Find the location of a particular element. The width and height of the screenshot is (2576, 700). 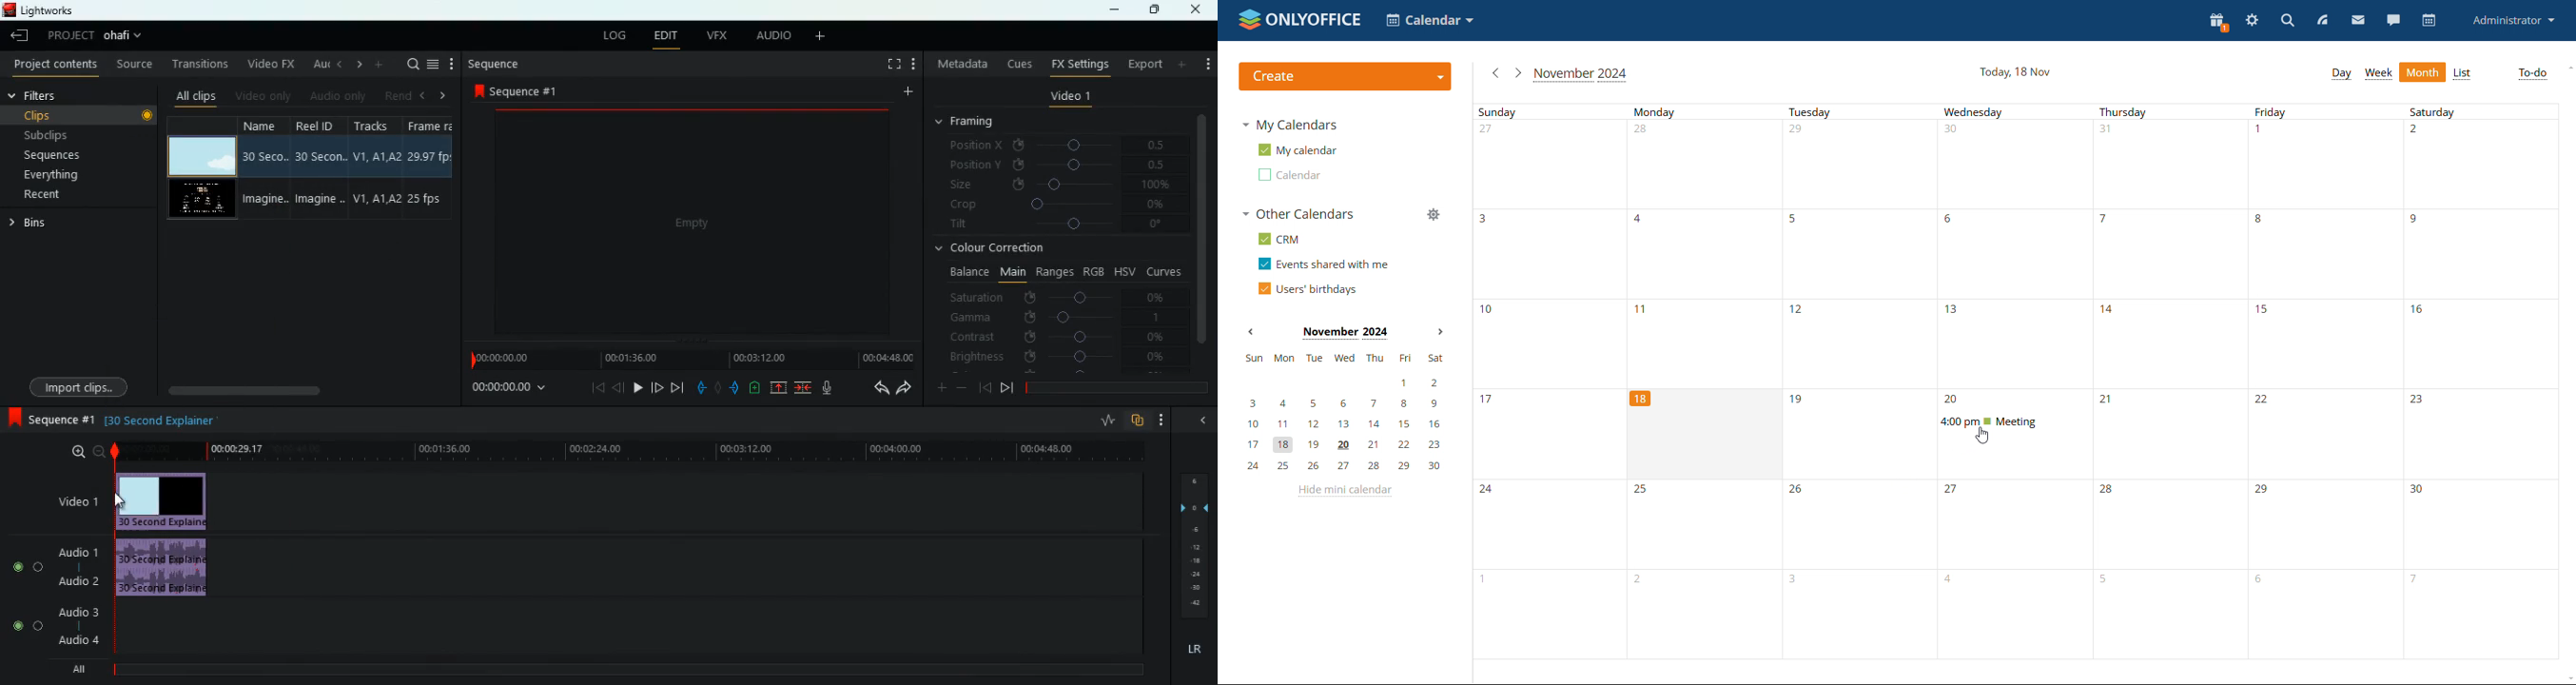

settings is located at coordinates (1206, 62).